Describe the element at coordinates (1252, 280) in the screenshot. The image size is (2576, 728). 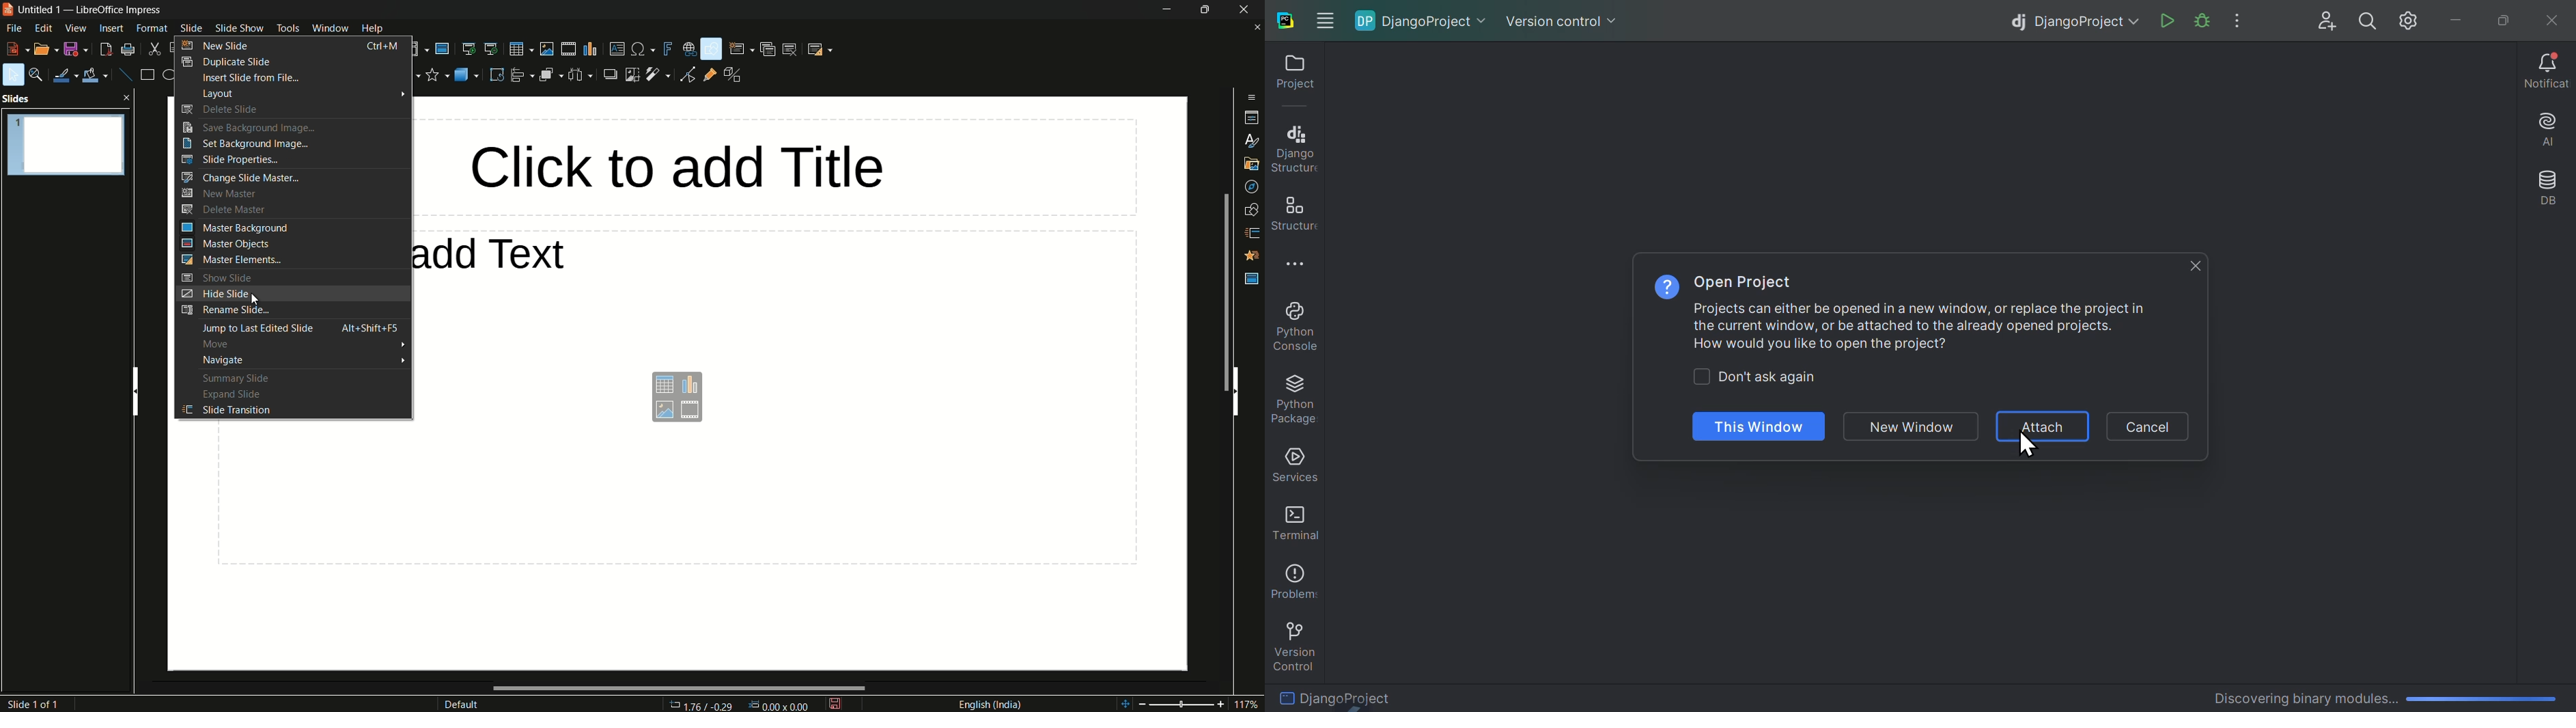
I see `master slides` at that location.